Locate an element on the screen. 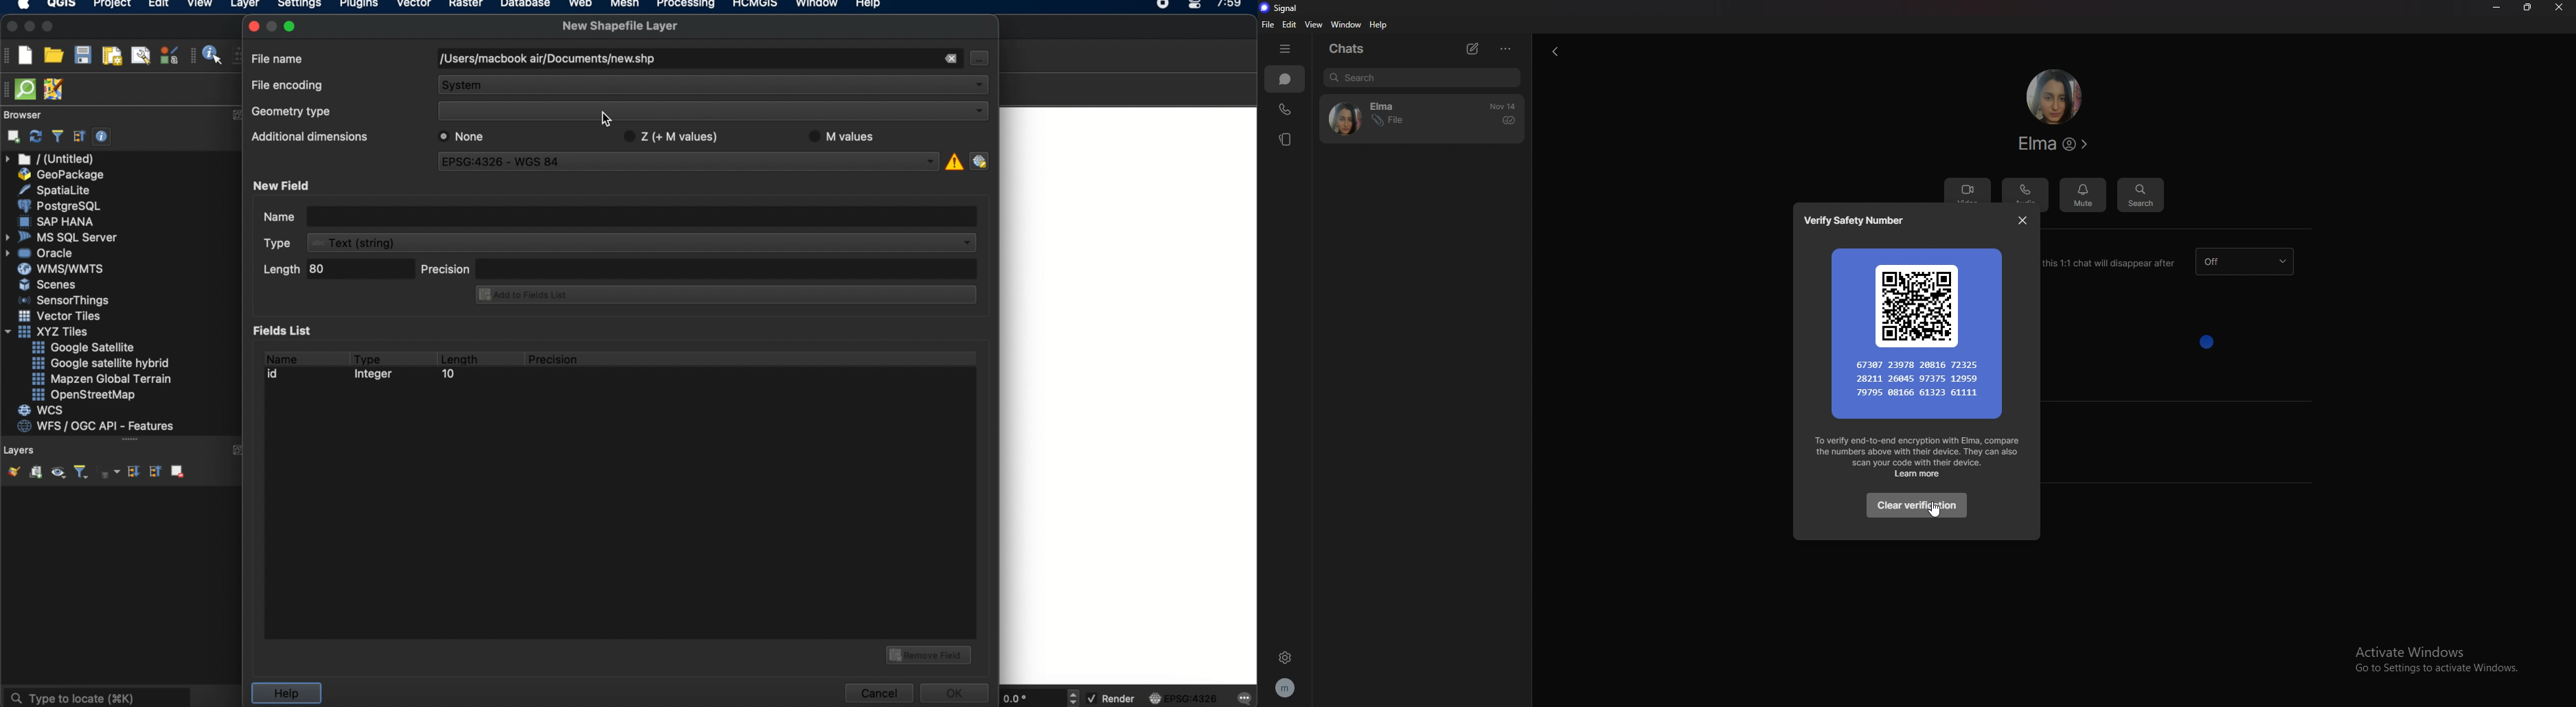  file name, type, location is located at coordinates (546, 60).